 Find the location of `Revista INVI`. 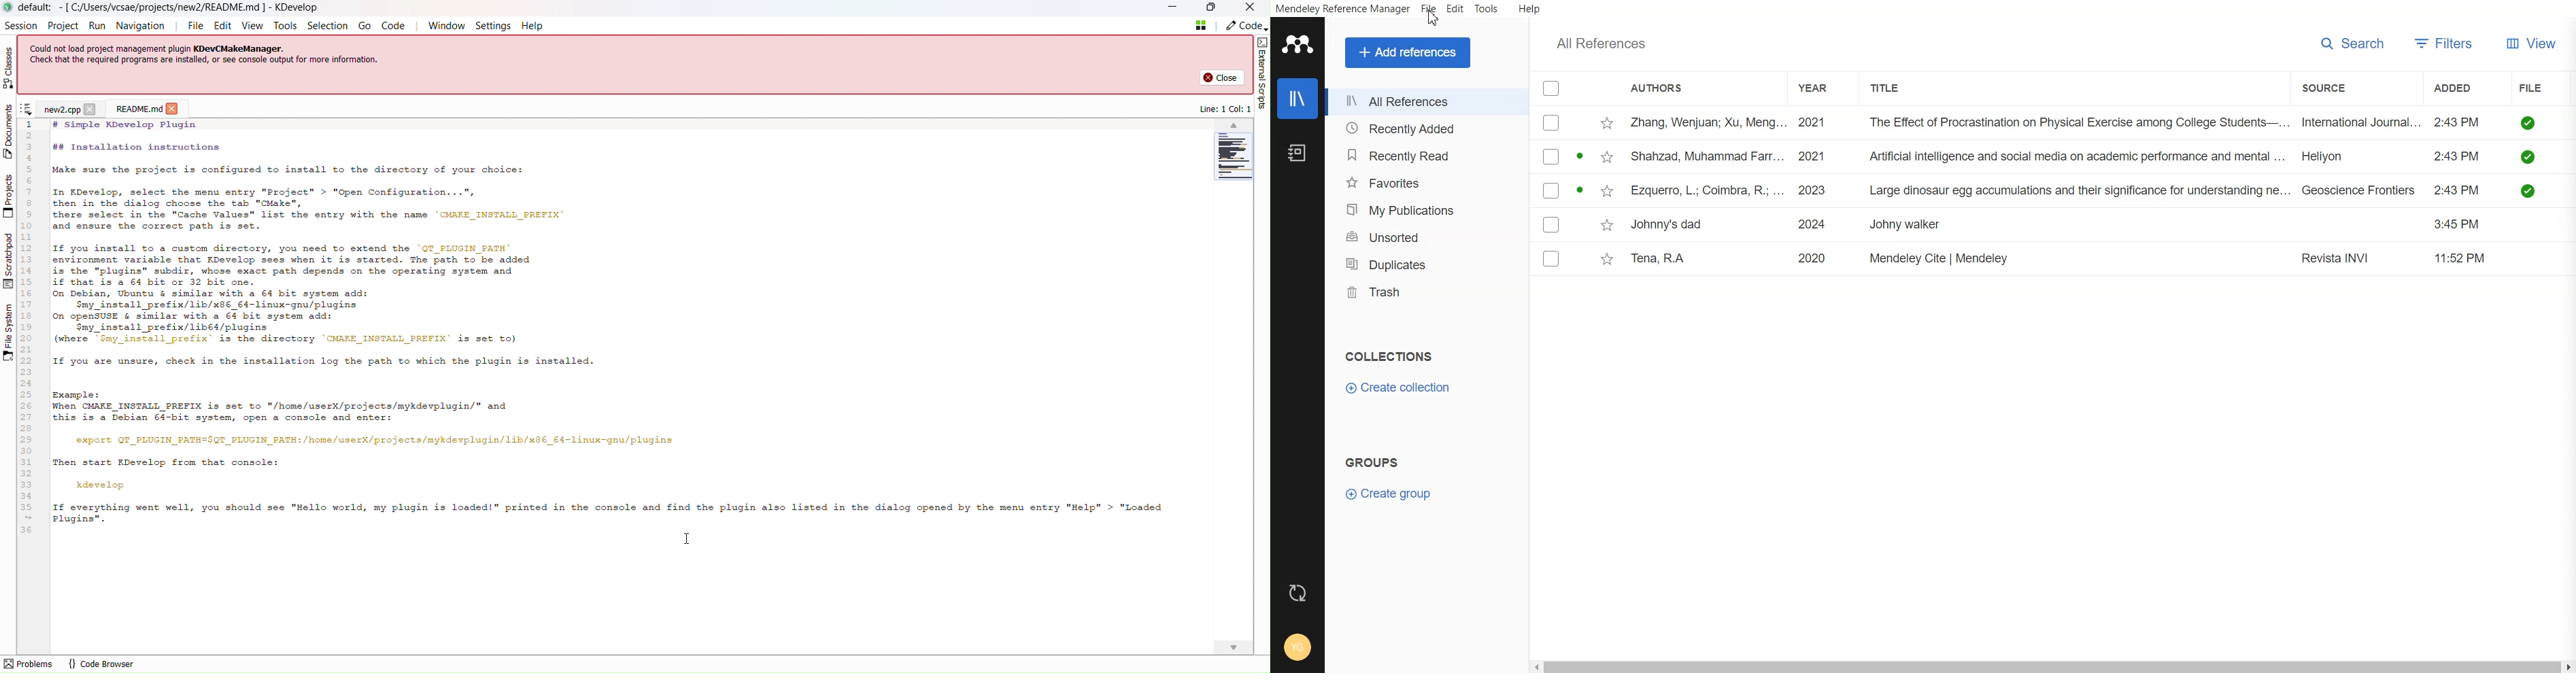

Revista INVI is located at coordinates (2339, 259).